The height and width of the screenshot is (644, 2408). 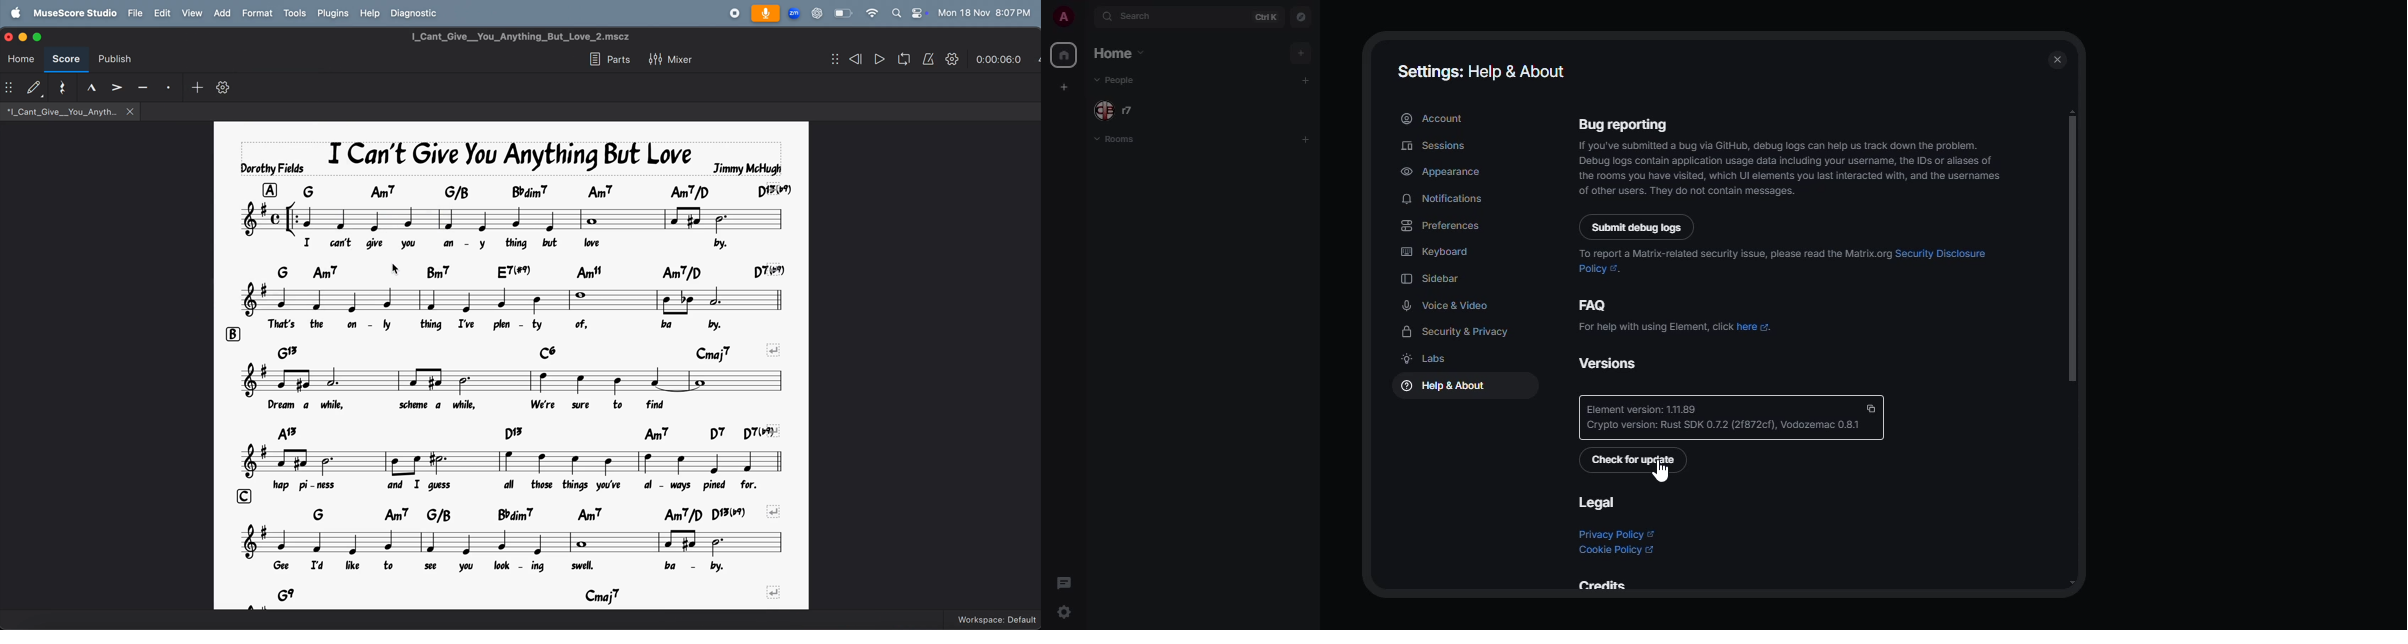 I want to click on privacy policy, so click(x=1618, y=535).